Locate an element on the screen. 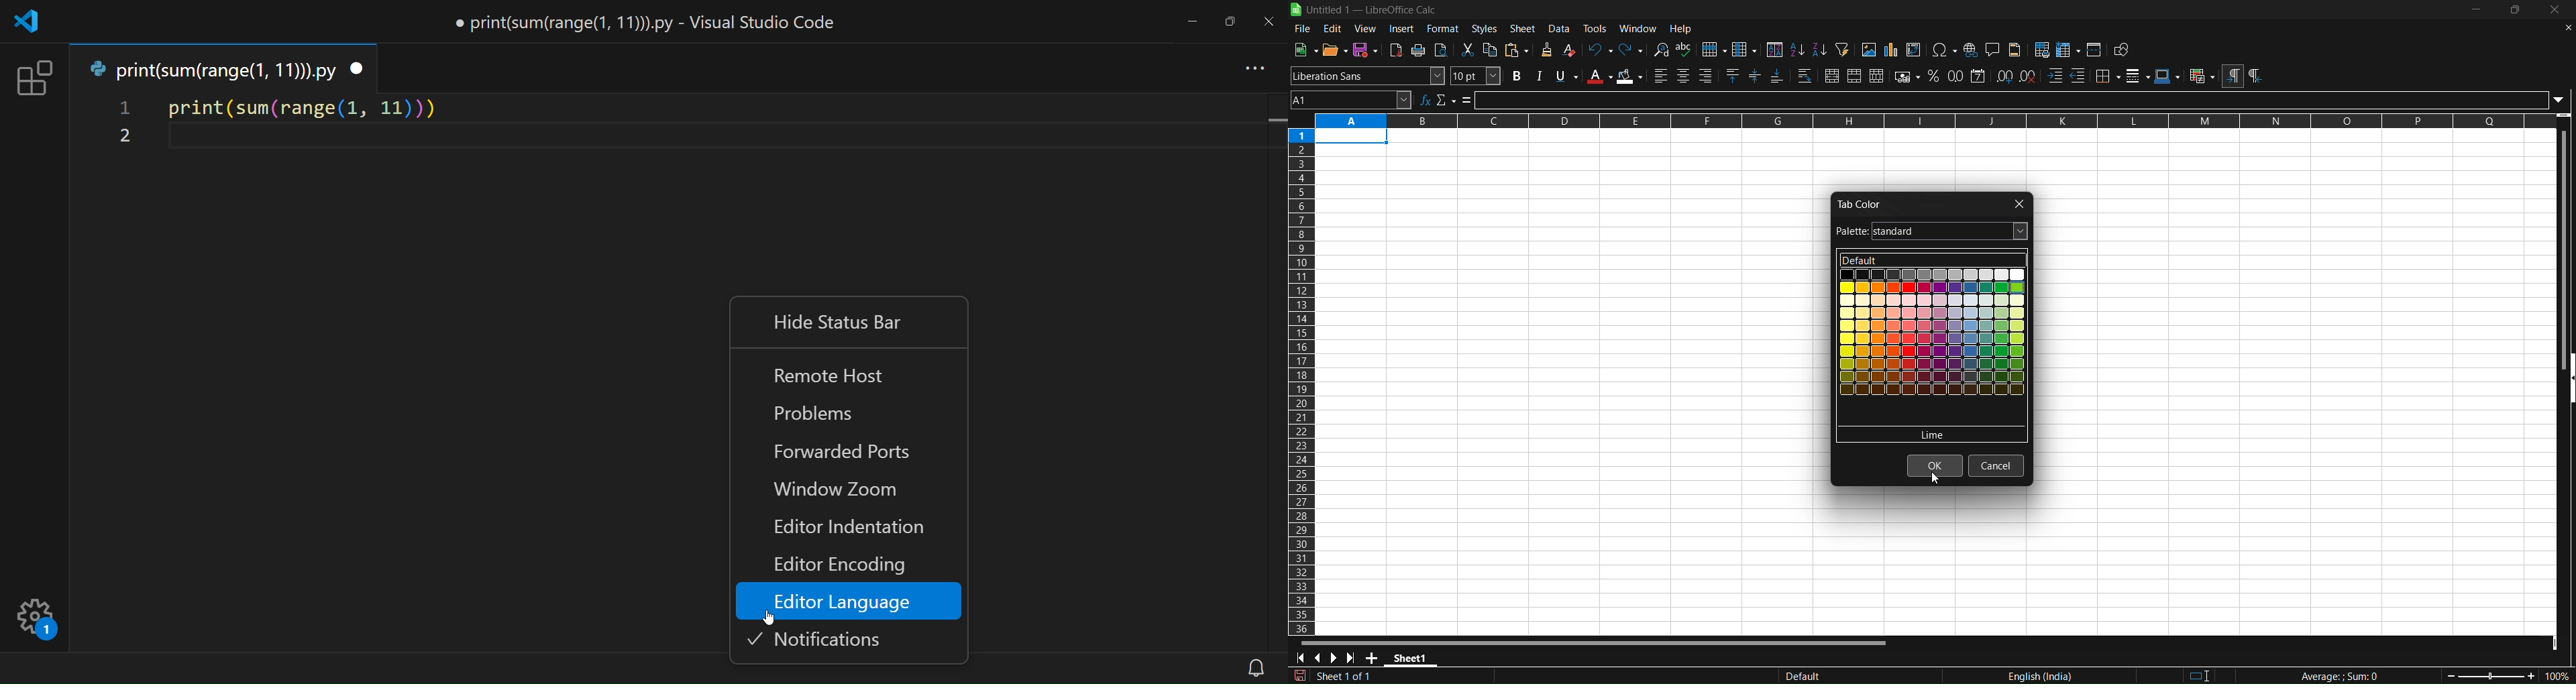  sort is located at coordinates (1774, 49).